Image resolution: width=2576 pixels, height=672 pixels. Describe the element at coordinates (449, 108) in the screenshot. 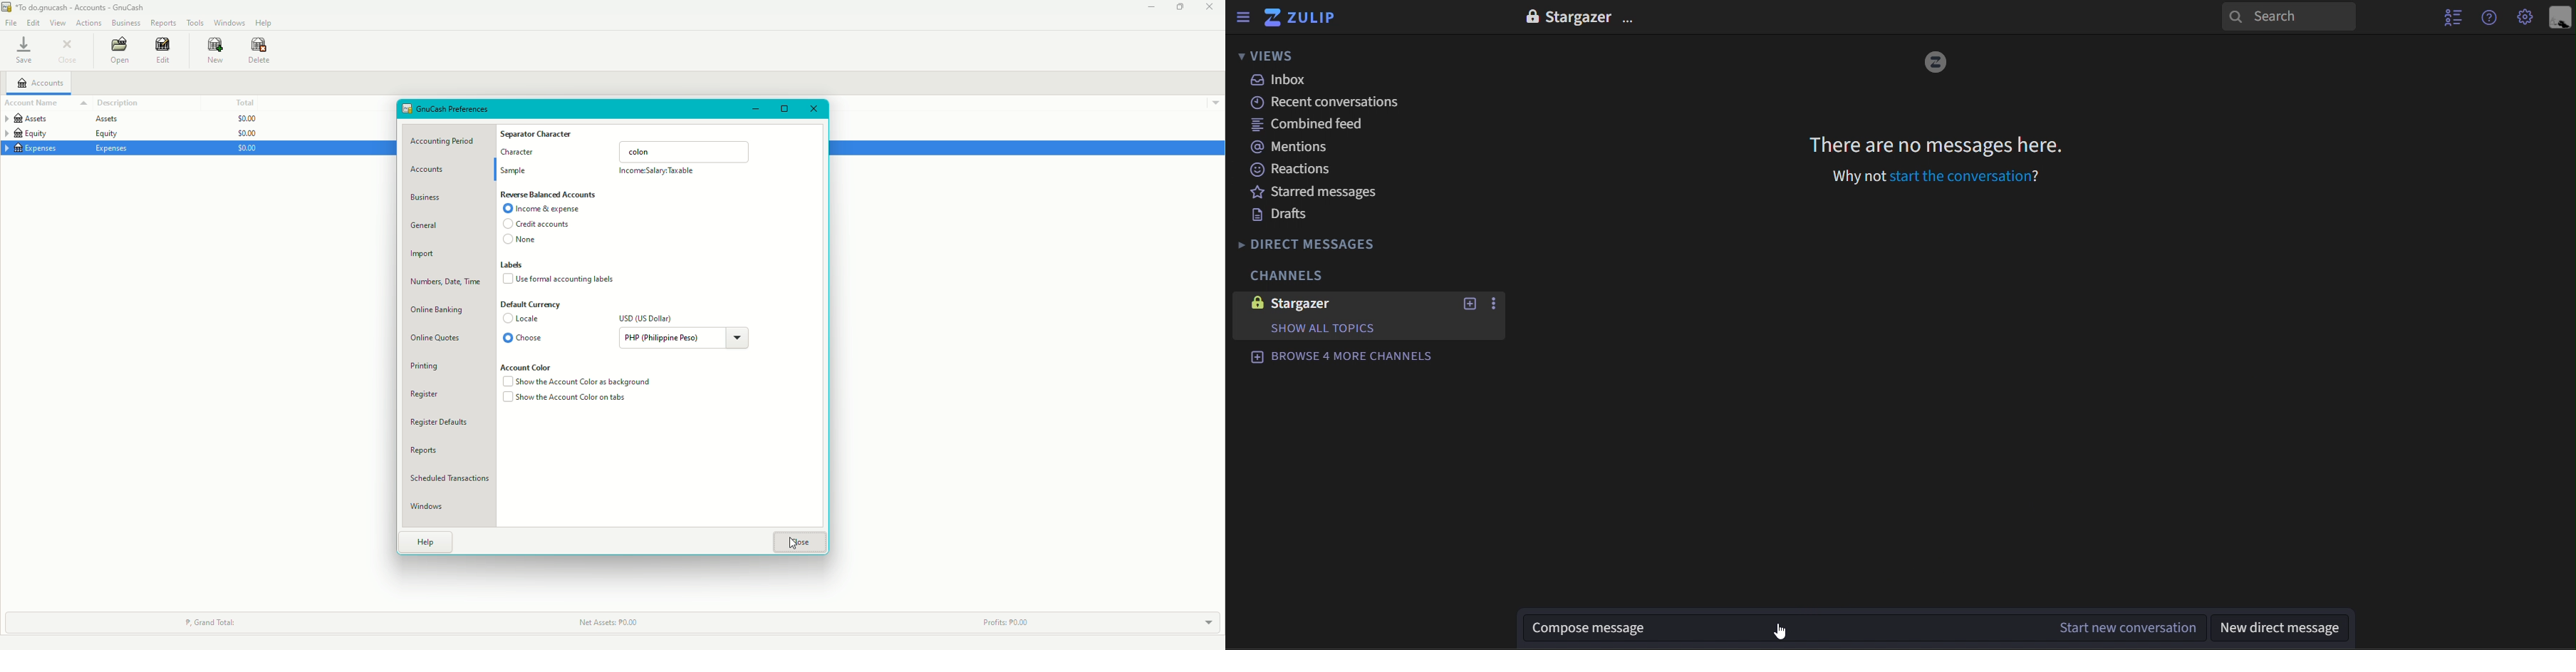

I see `Preferences` at that location.